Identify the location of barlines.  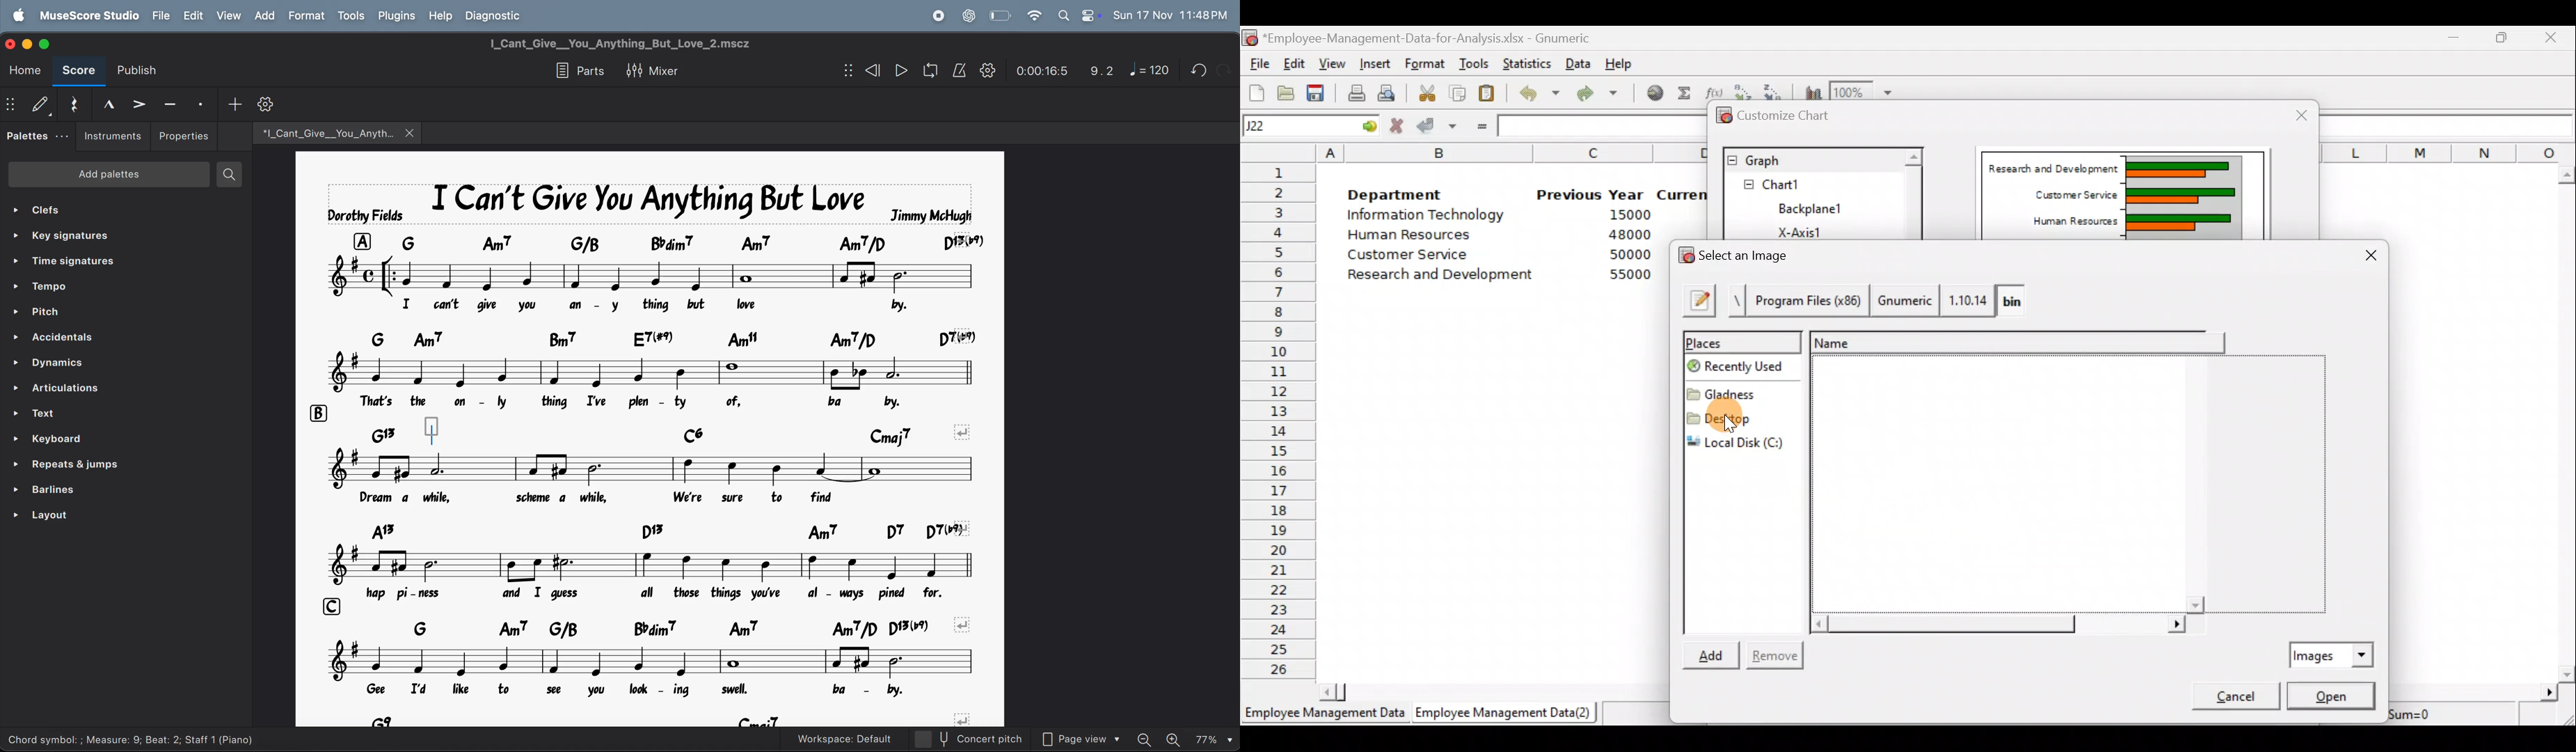
(103, 491).